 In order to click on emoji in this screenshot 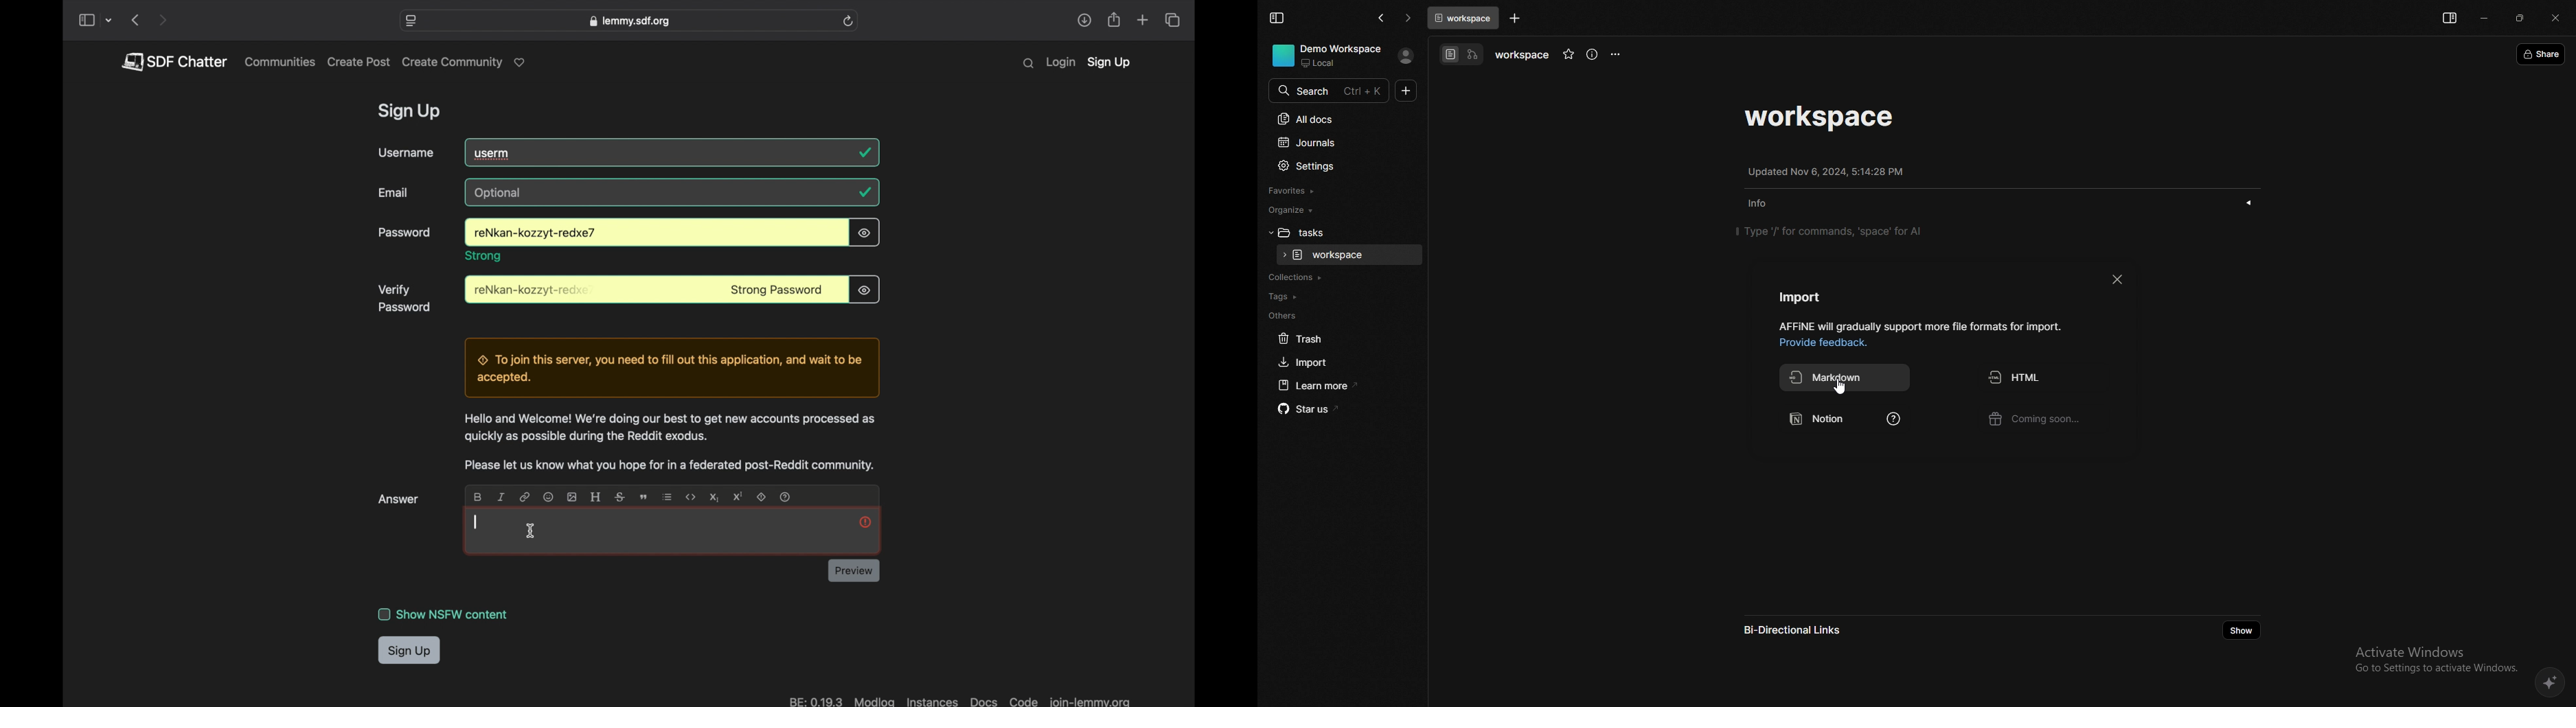, I will do `click(548, 496)`.